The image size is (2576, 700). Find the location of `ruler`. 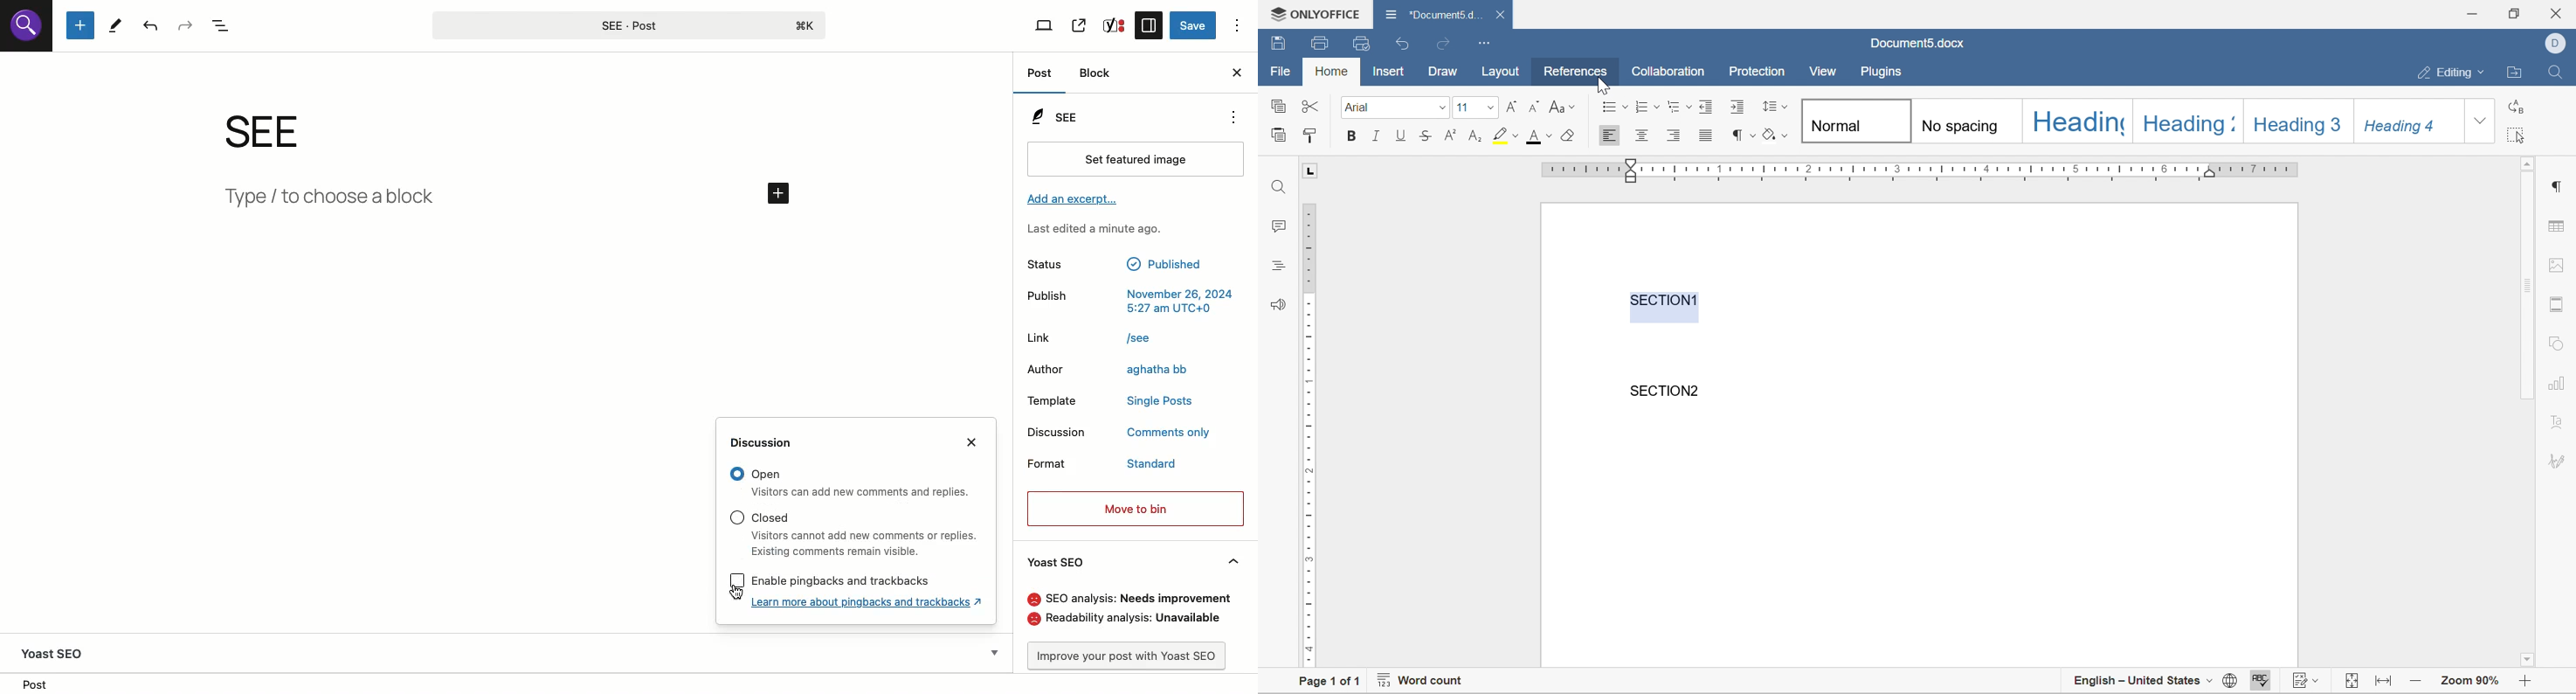

ruler is located at coordinates (1307, 434).